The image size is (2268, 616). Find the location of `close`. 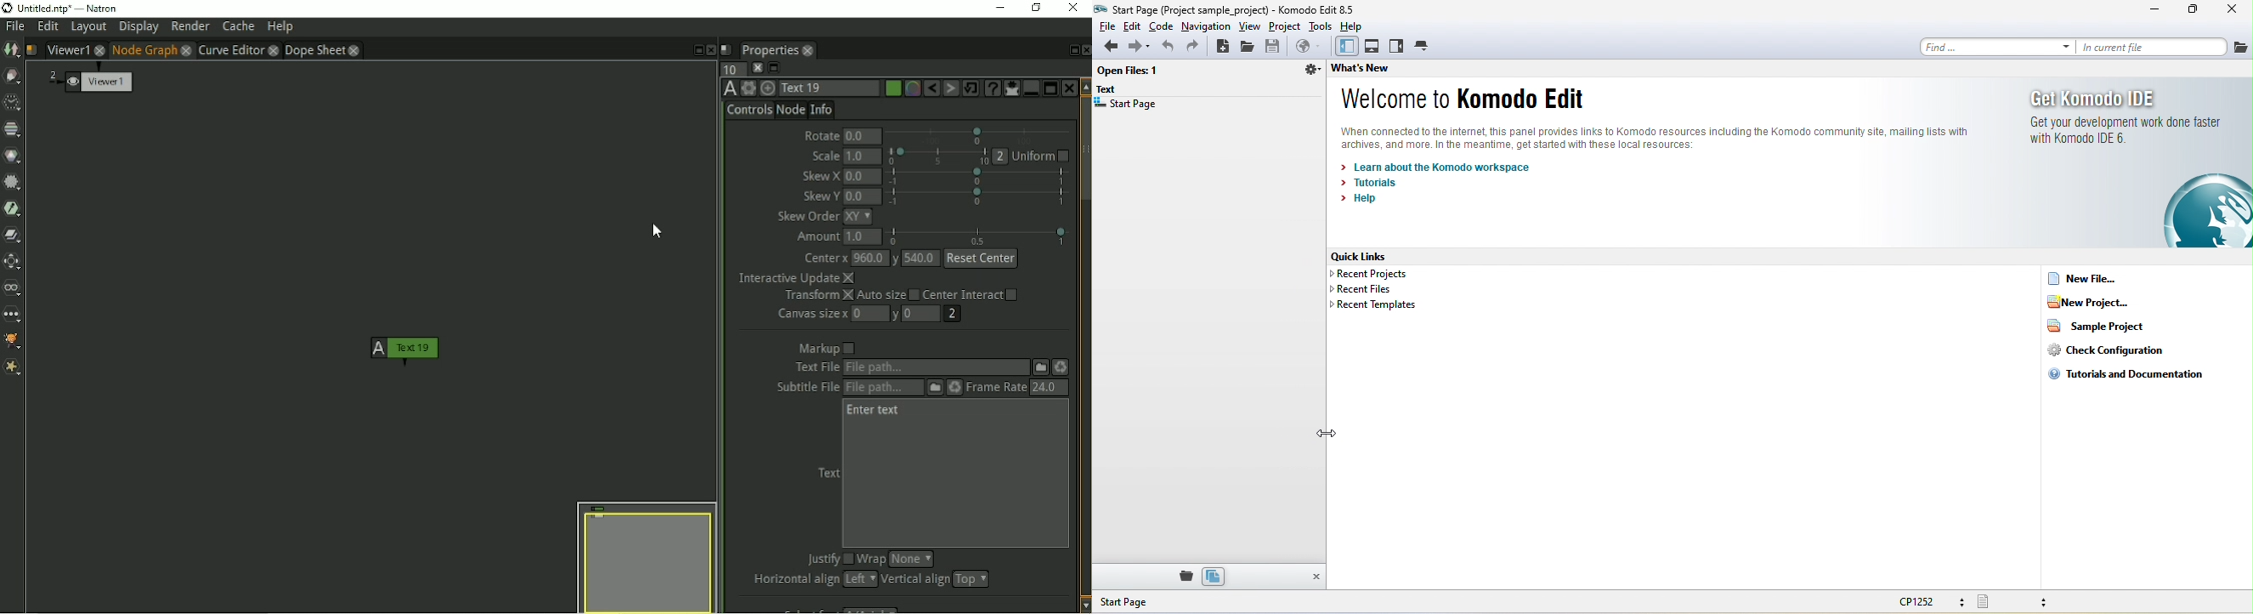

close is located at coordinates (809, 50).